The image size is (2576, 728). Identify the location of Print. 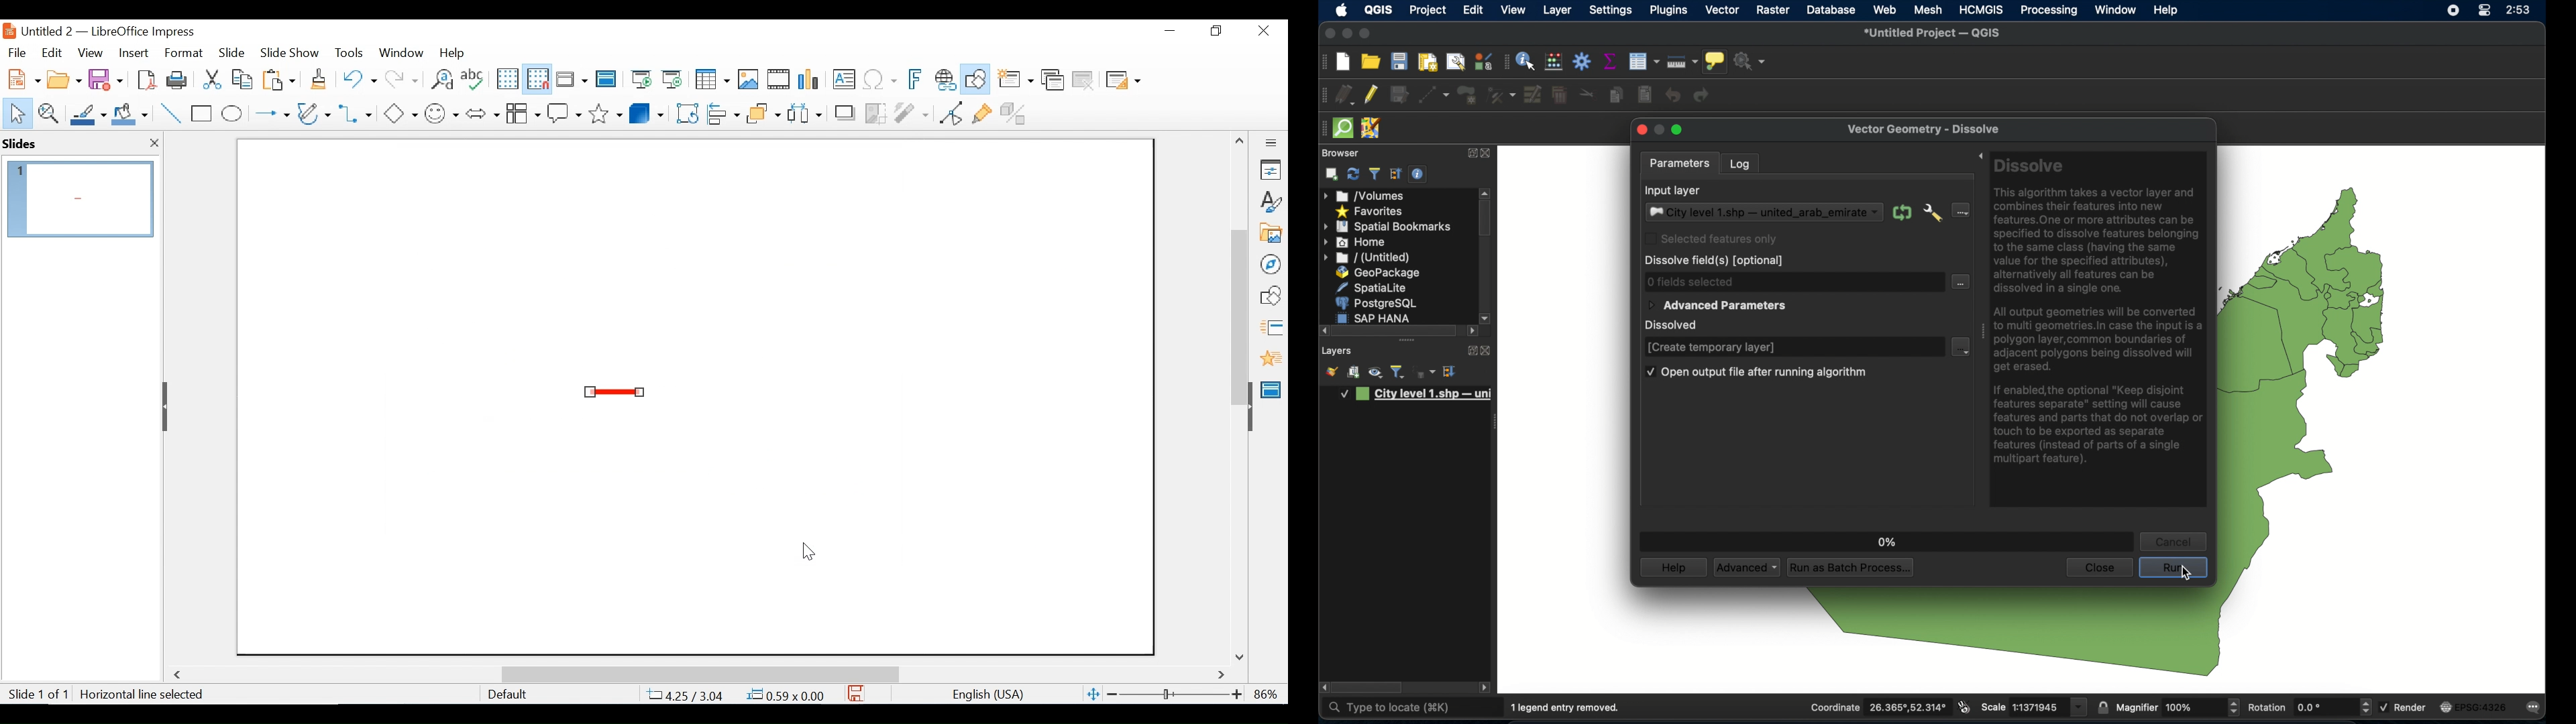
(178, 79).